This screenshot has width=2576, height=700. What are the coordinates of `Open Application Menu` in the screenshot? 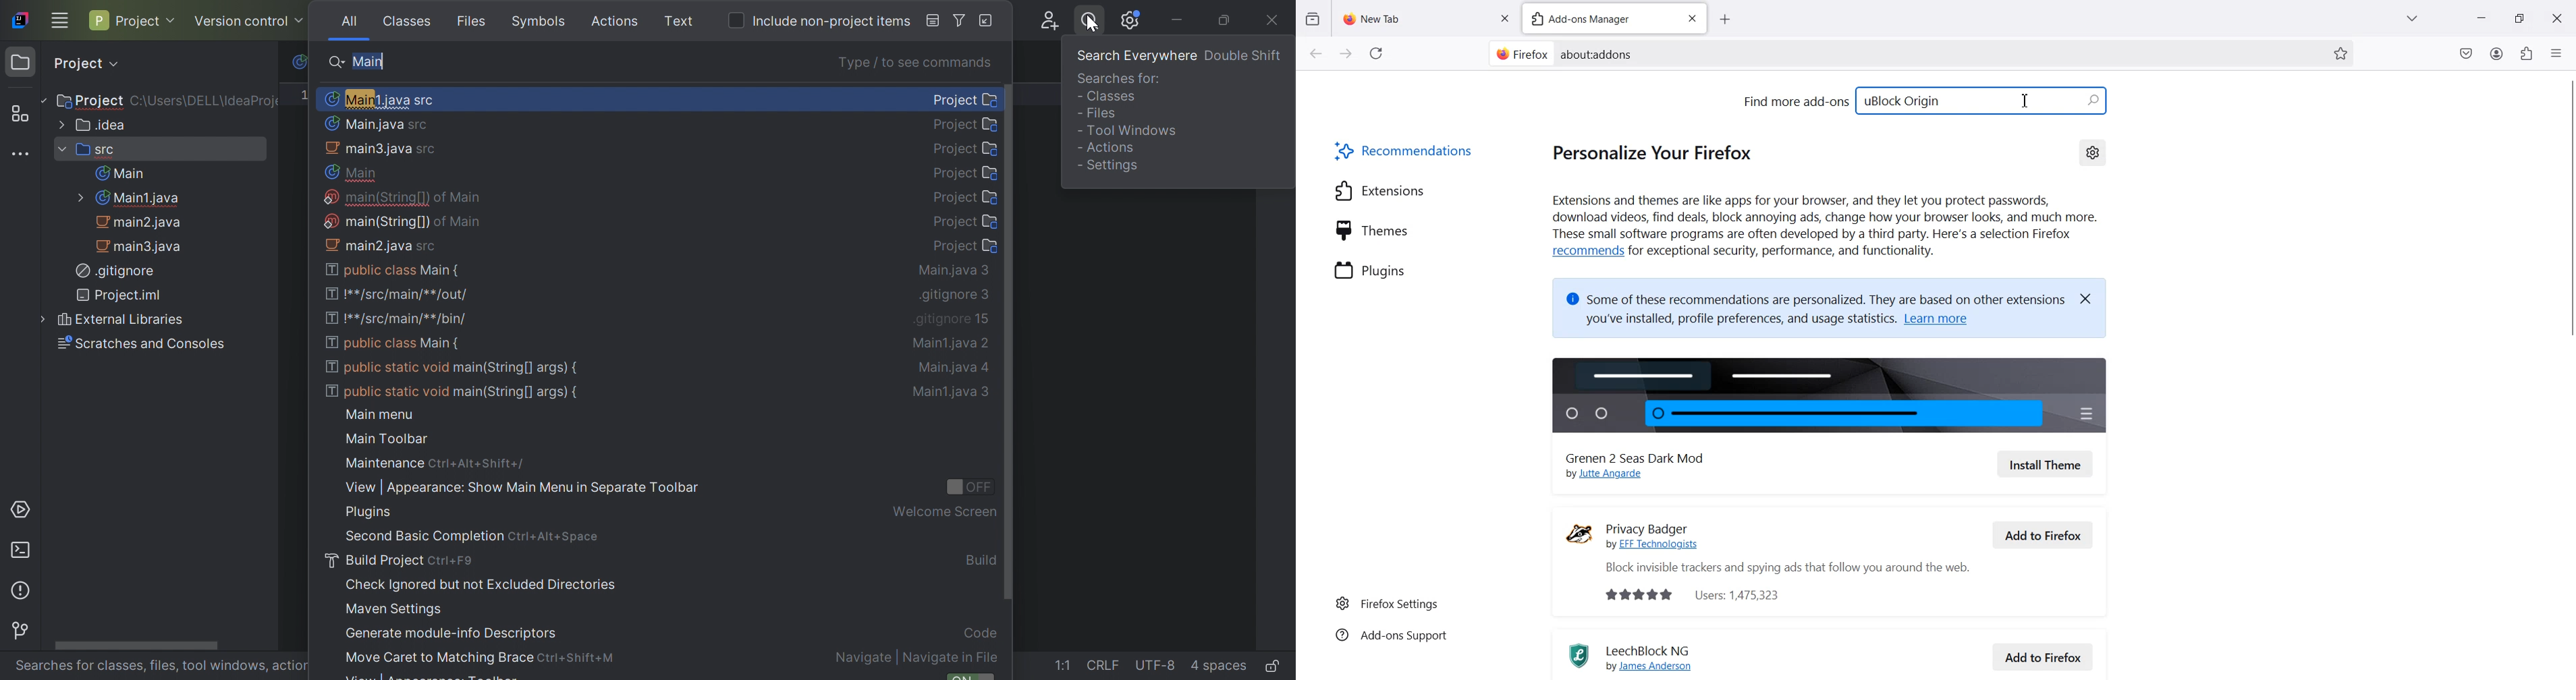 It's located at (2558, 50).